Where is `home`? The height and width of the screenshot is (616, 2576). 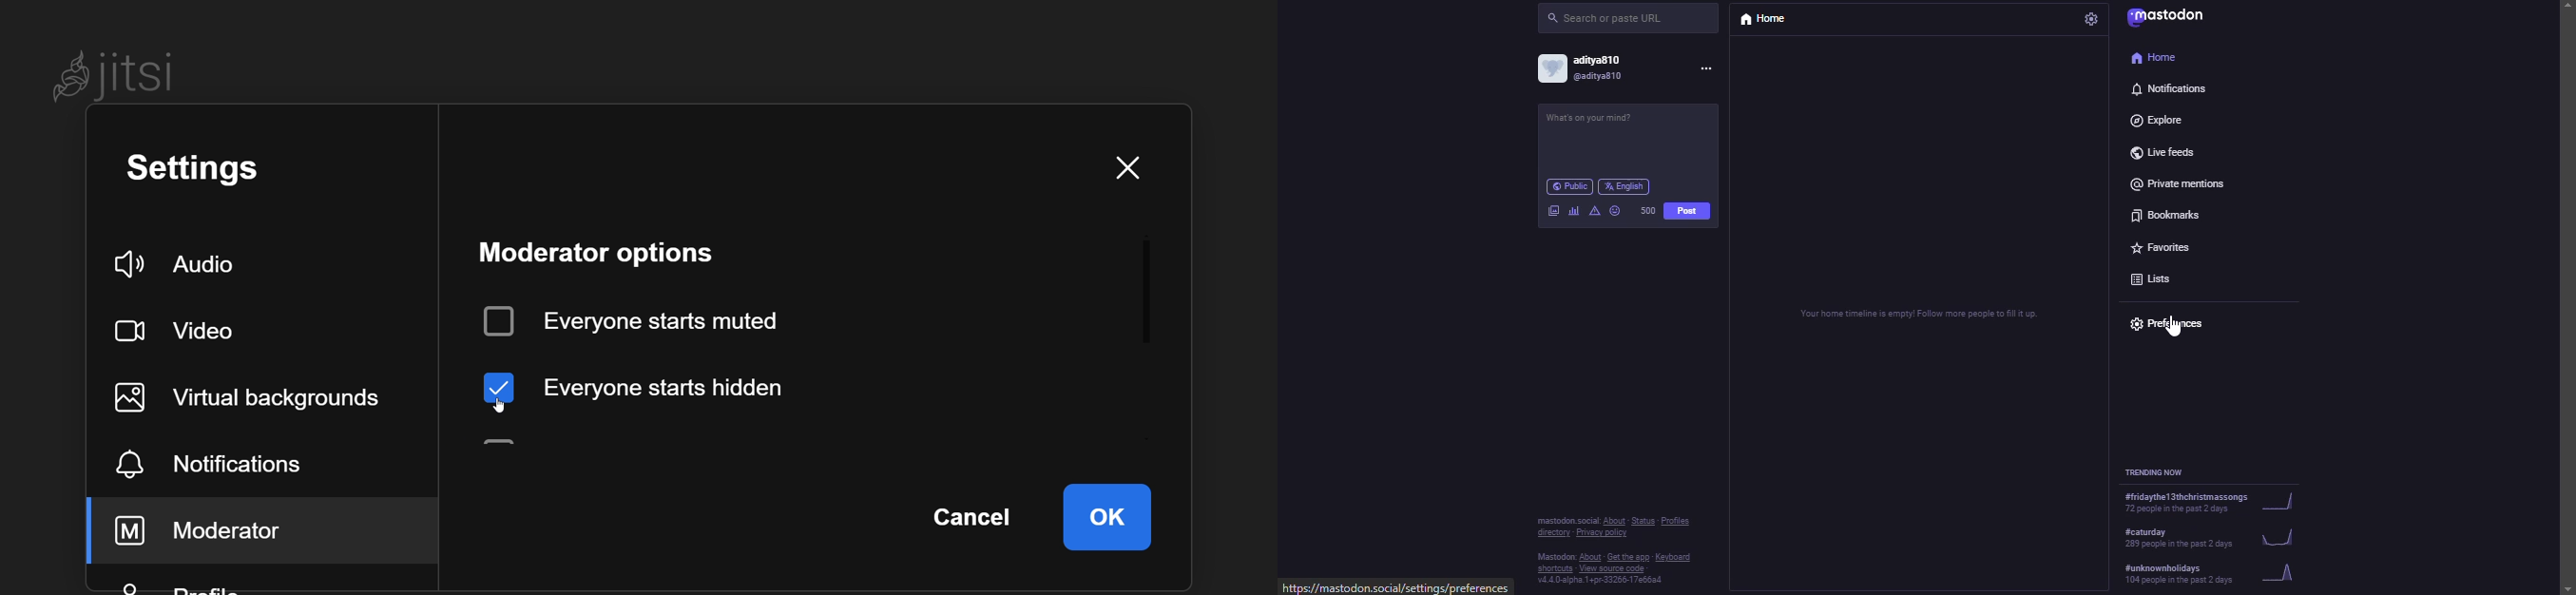
home is located at coordinates (2158, 59).